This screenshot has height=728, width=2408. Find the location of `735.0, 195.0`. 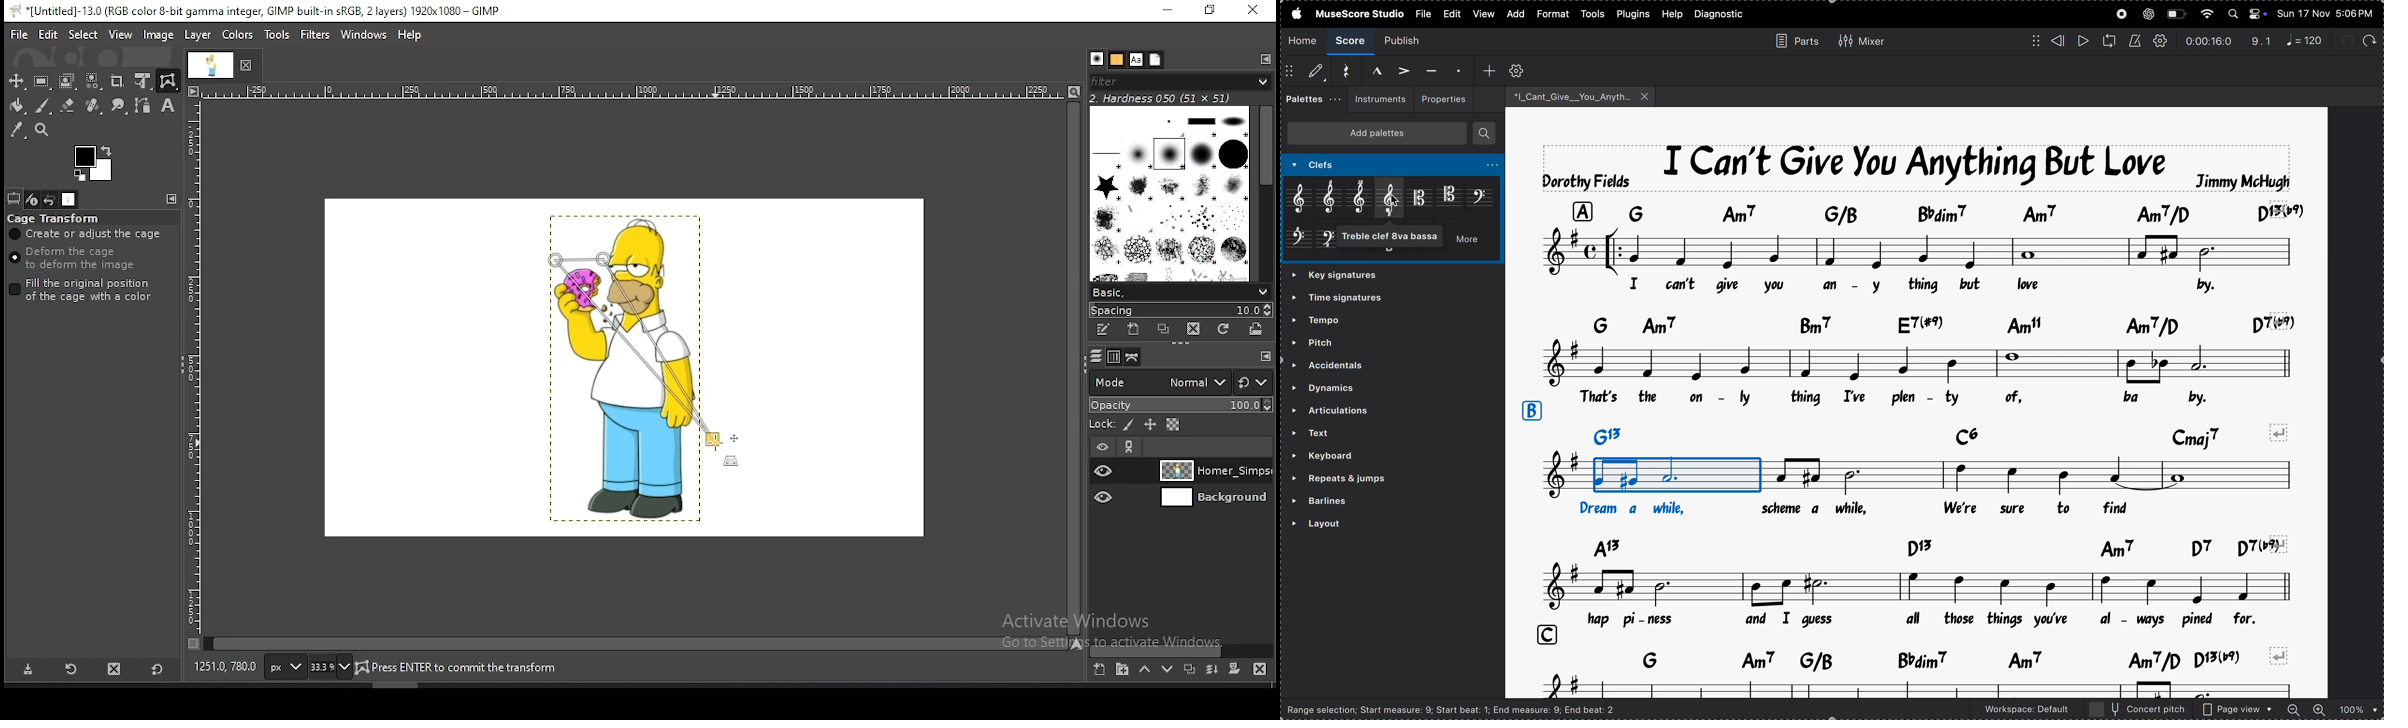

735.0, 195.0 is located at coordinates (225, 665).